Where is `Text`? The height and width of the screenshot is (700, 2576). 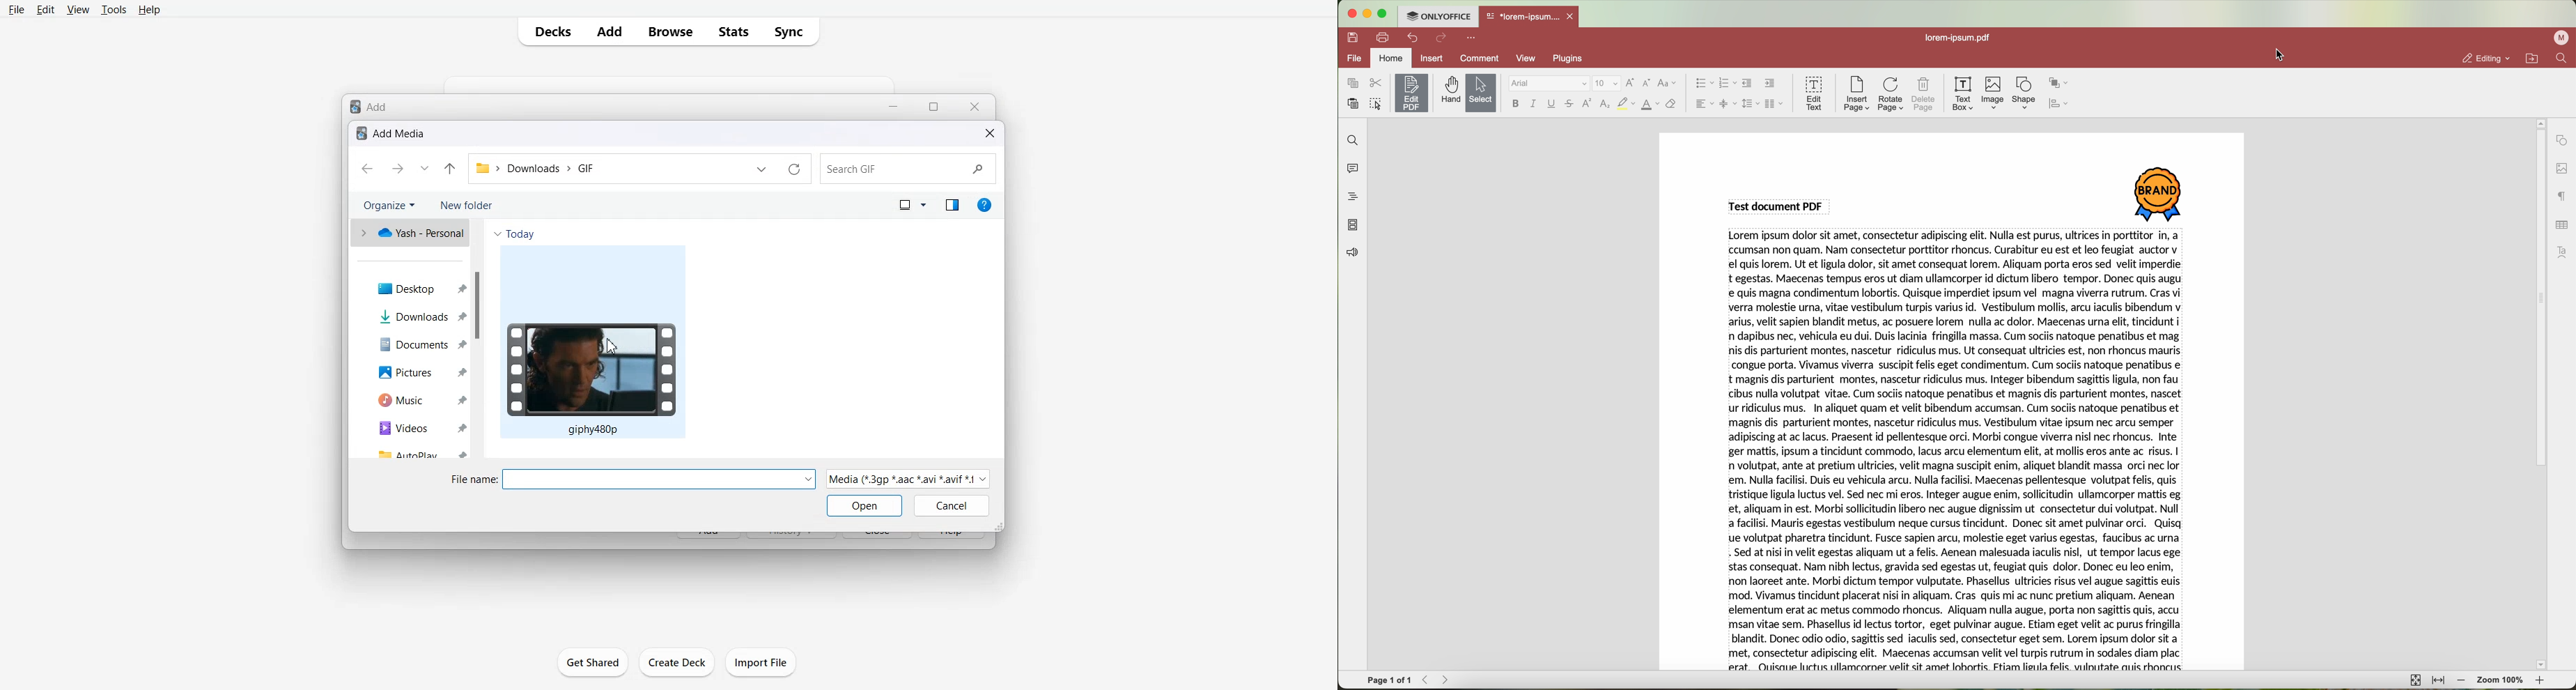
Text is located at coordinates (371, 105).